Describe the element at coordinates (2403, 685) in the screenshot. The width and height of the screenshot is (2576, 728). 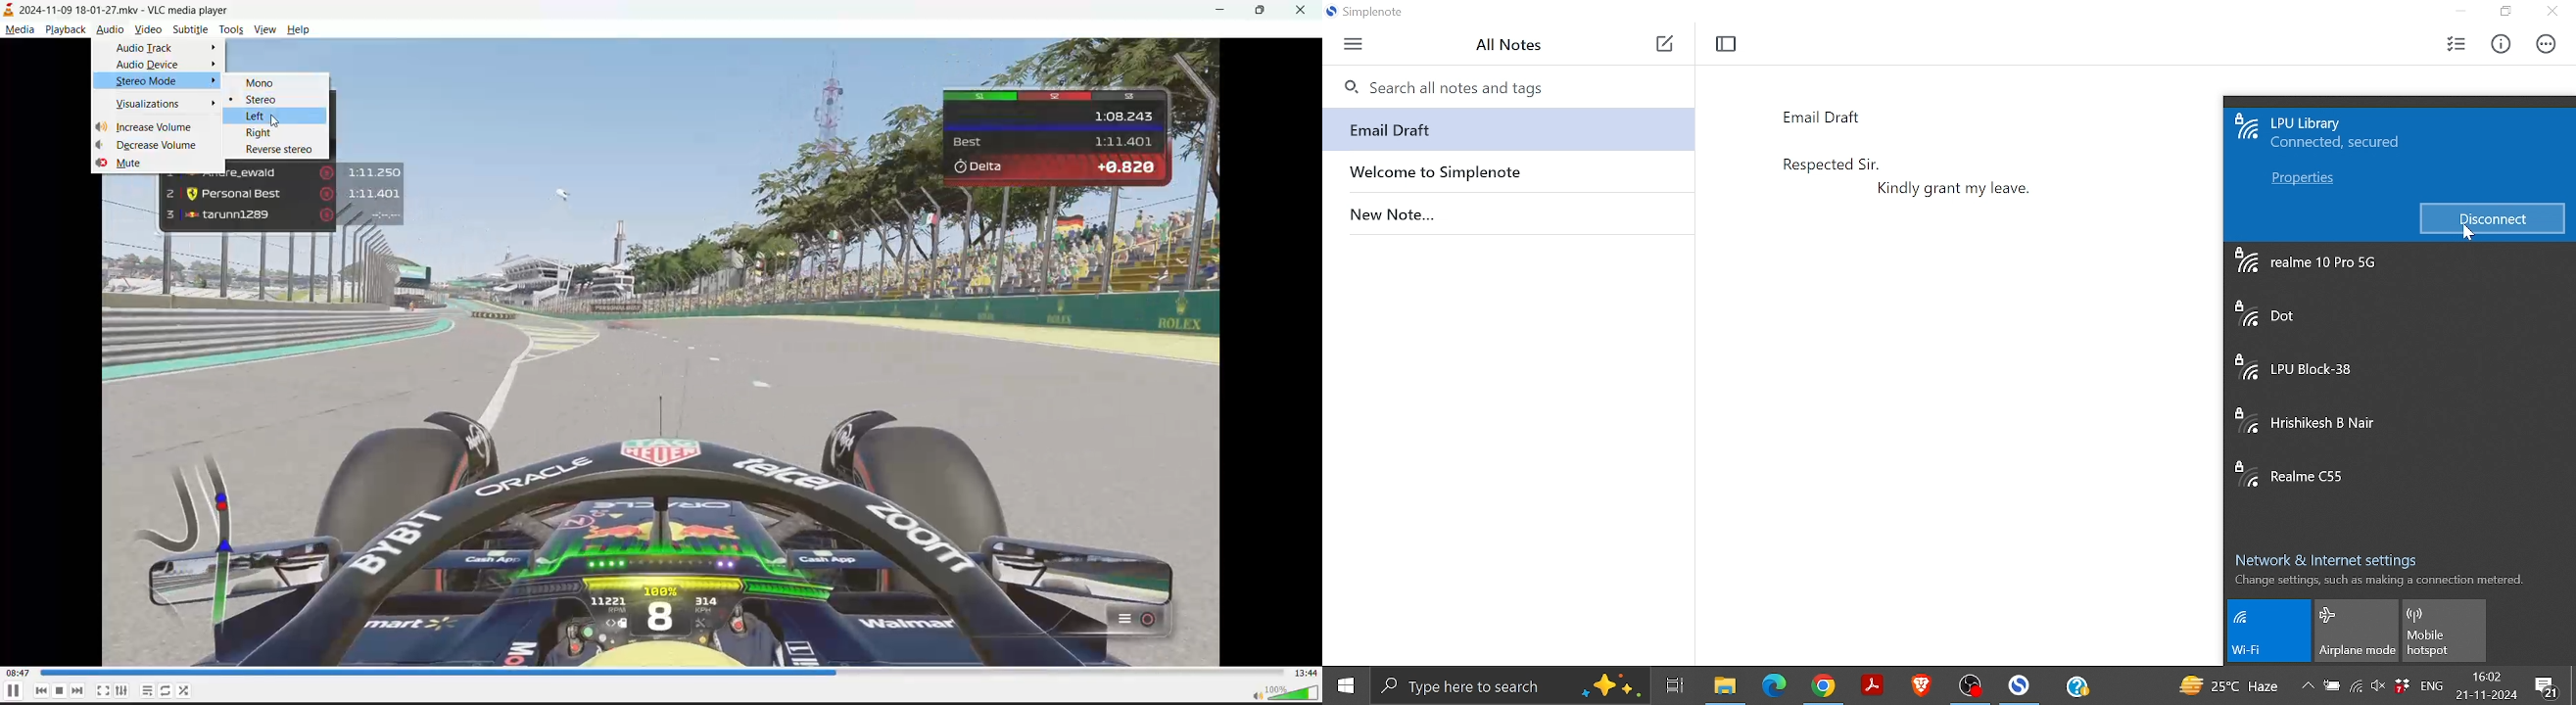
I see `Dropbox` at that location.